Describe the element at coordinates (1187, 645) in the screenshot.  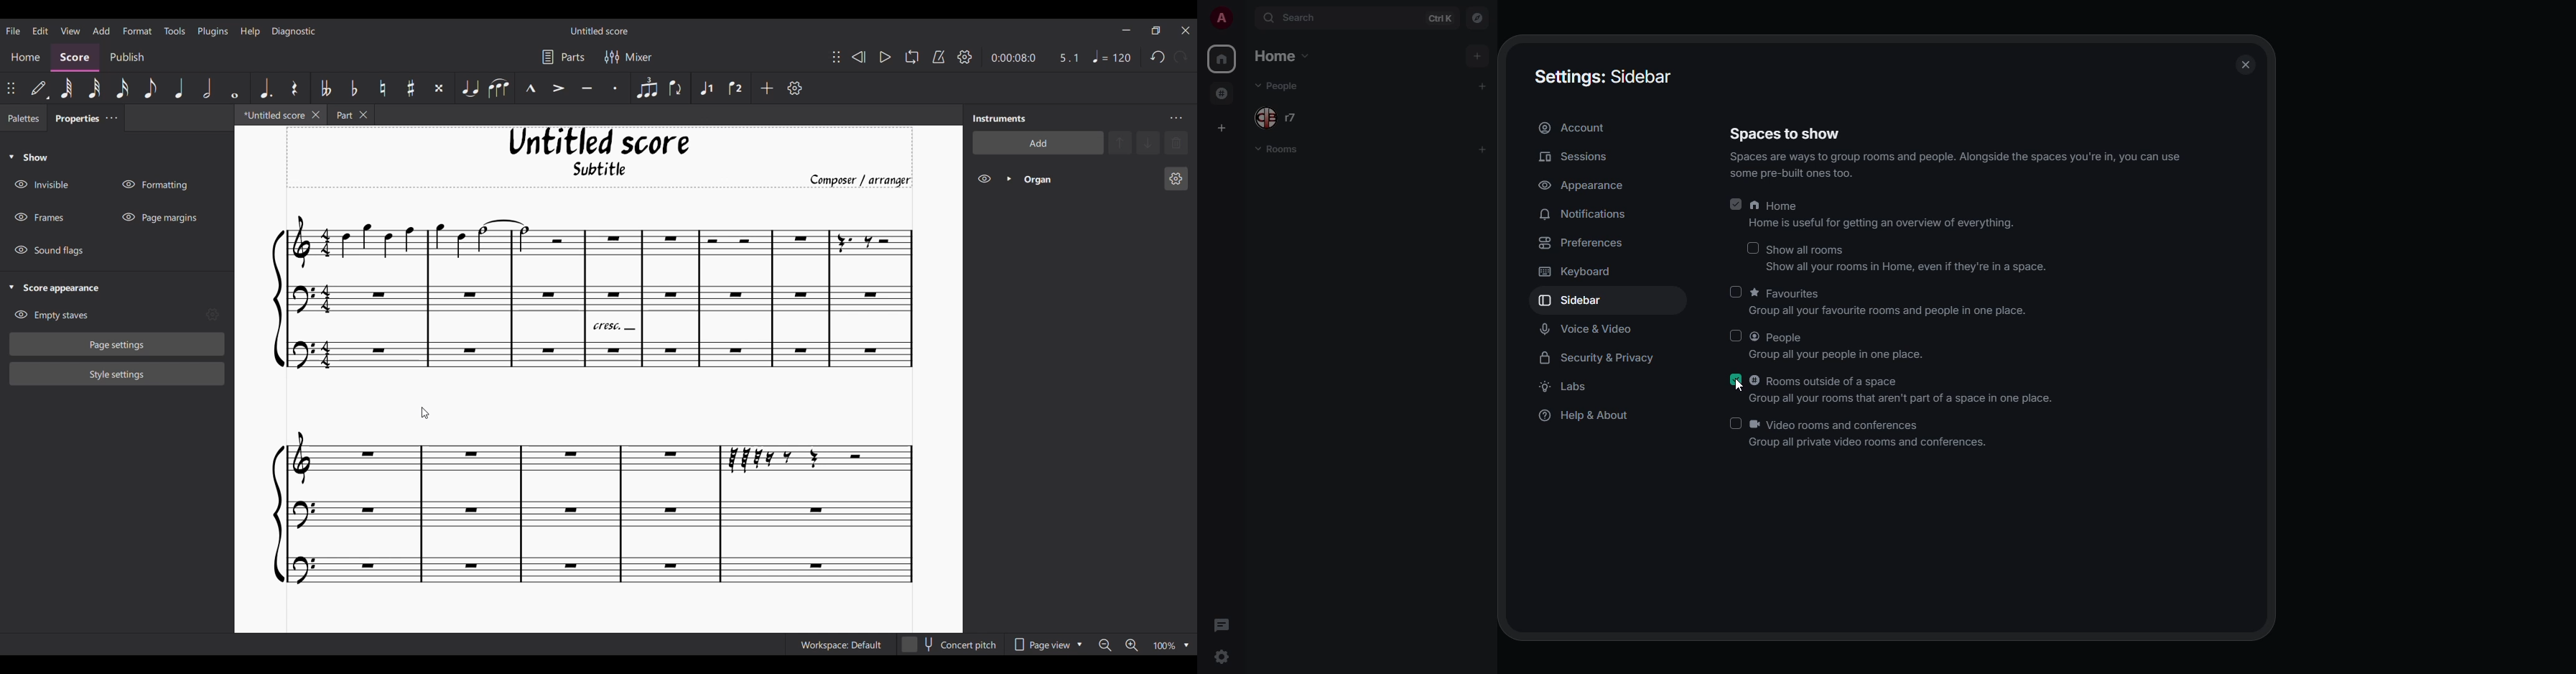
I see `Zoom options` at that location.